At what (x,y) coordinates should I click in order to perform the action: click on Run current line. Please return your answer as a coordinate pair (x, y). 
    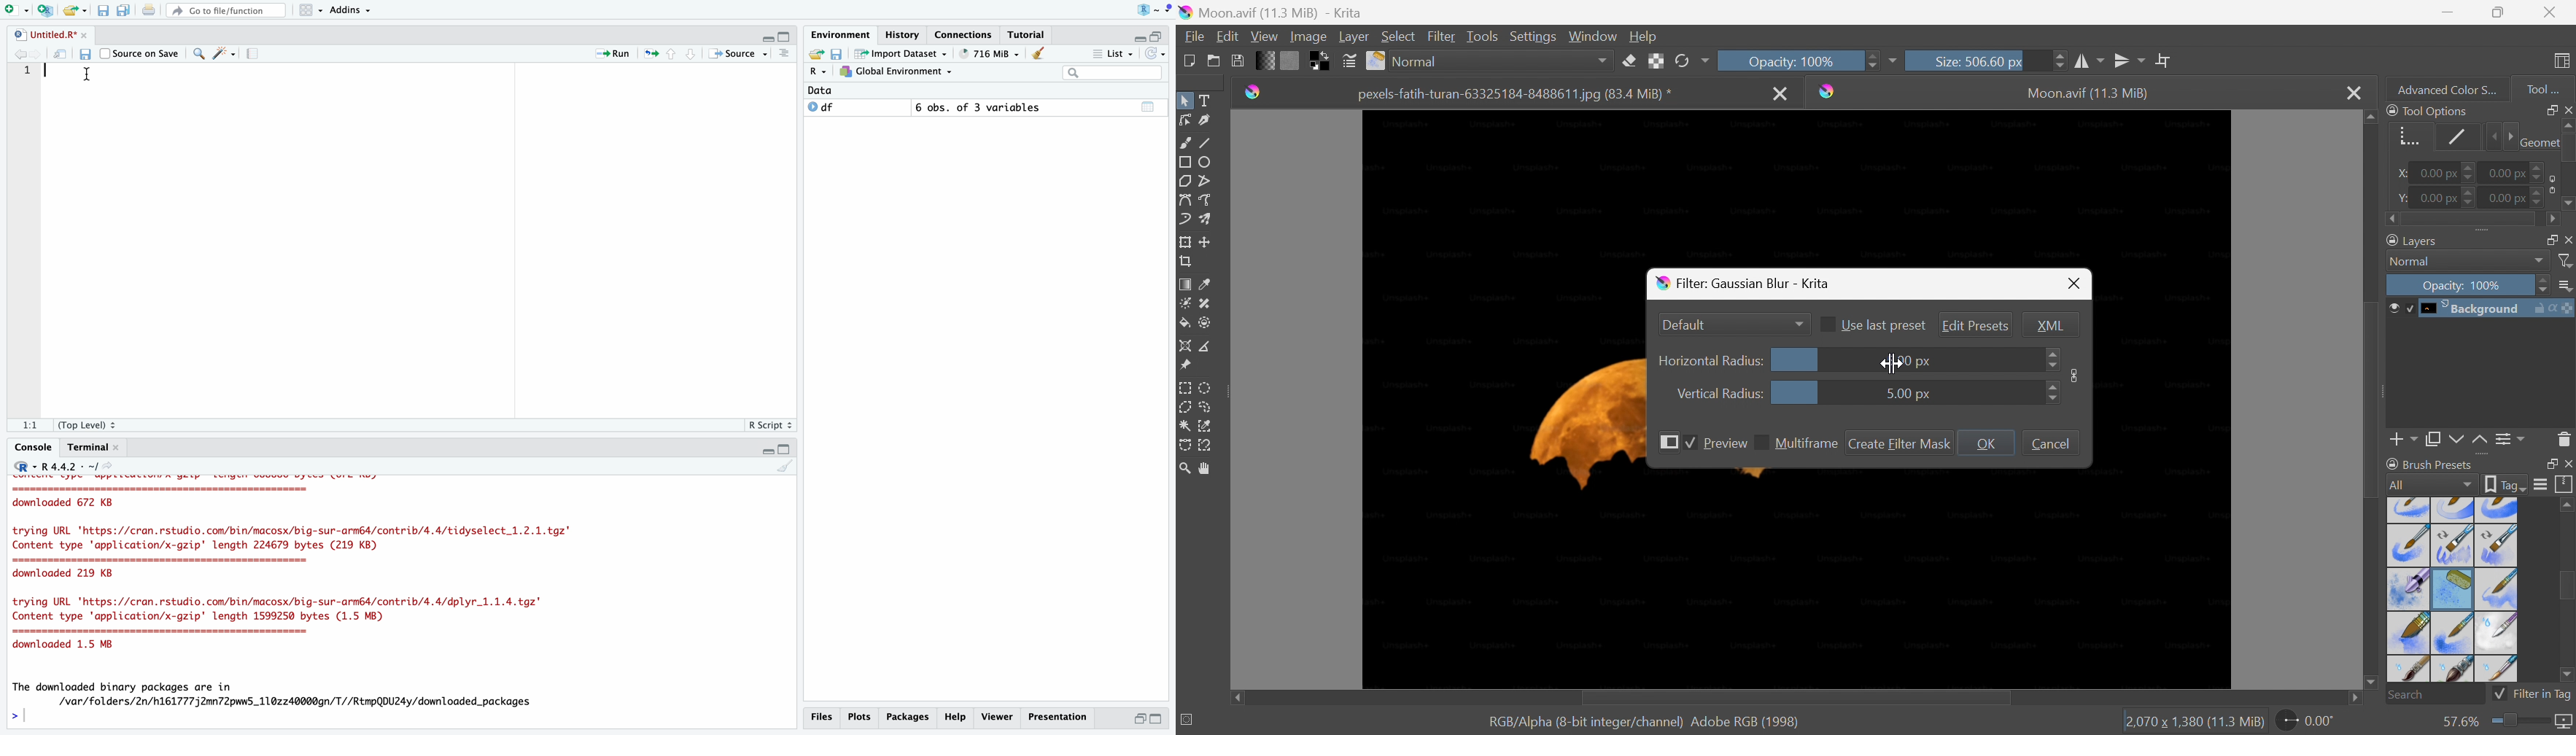
    Looking at the image, I should click on (611, 54).